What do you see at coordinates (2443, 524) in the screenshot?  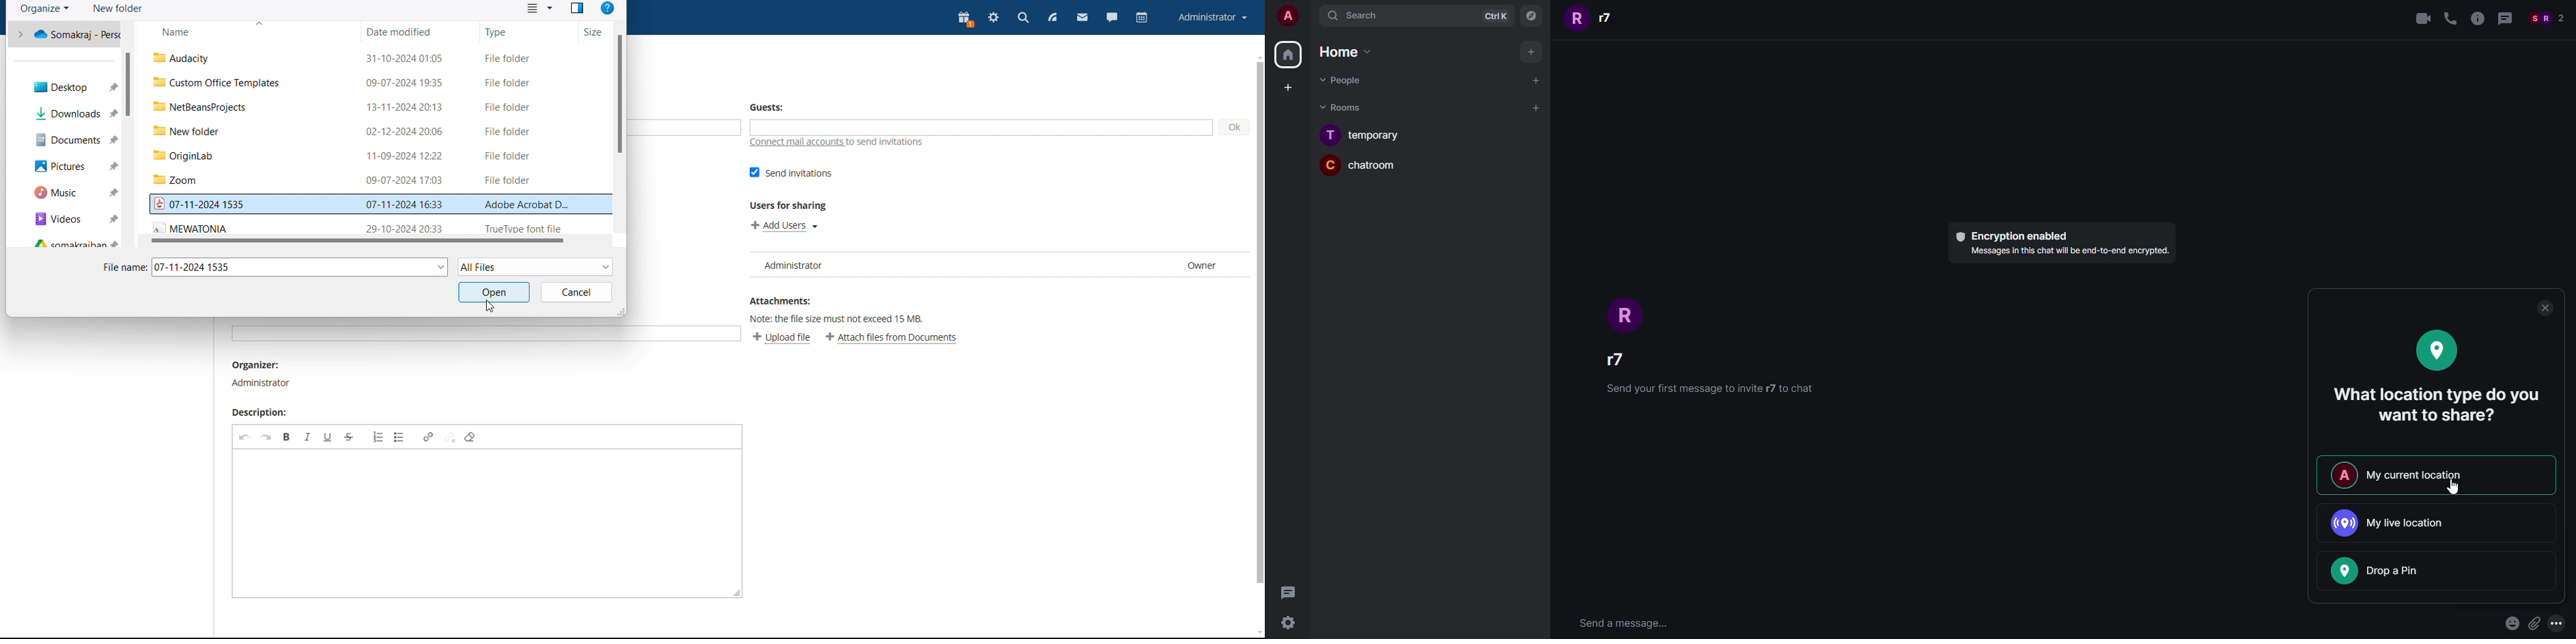 I see `live location` at bounding box center [2443, 524].